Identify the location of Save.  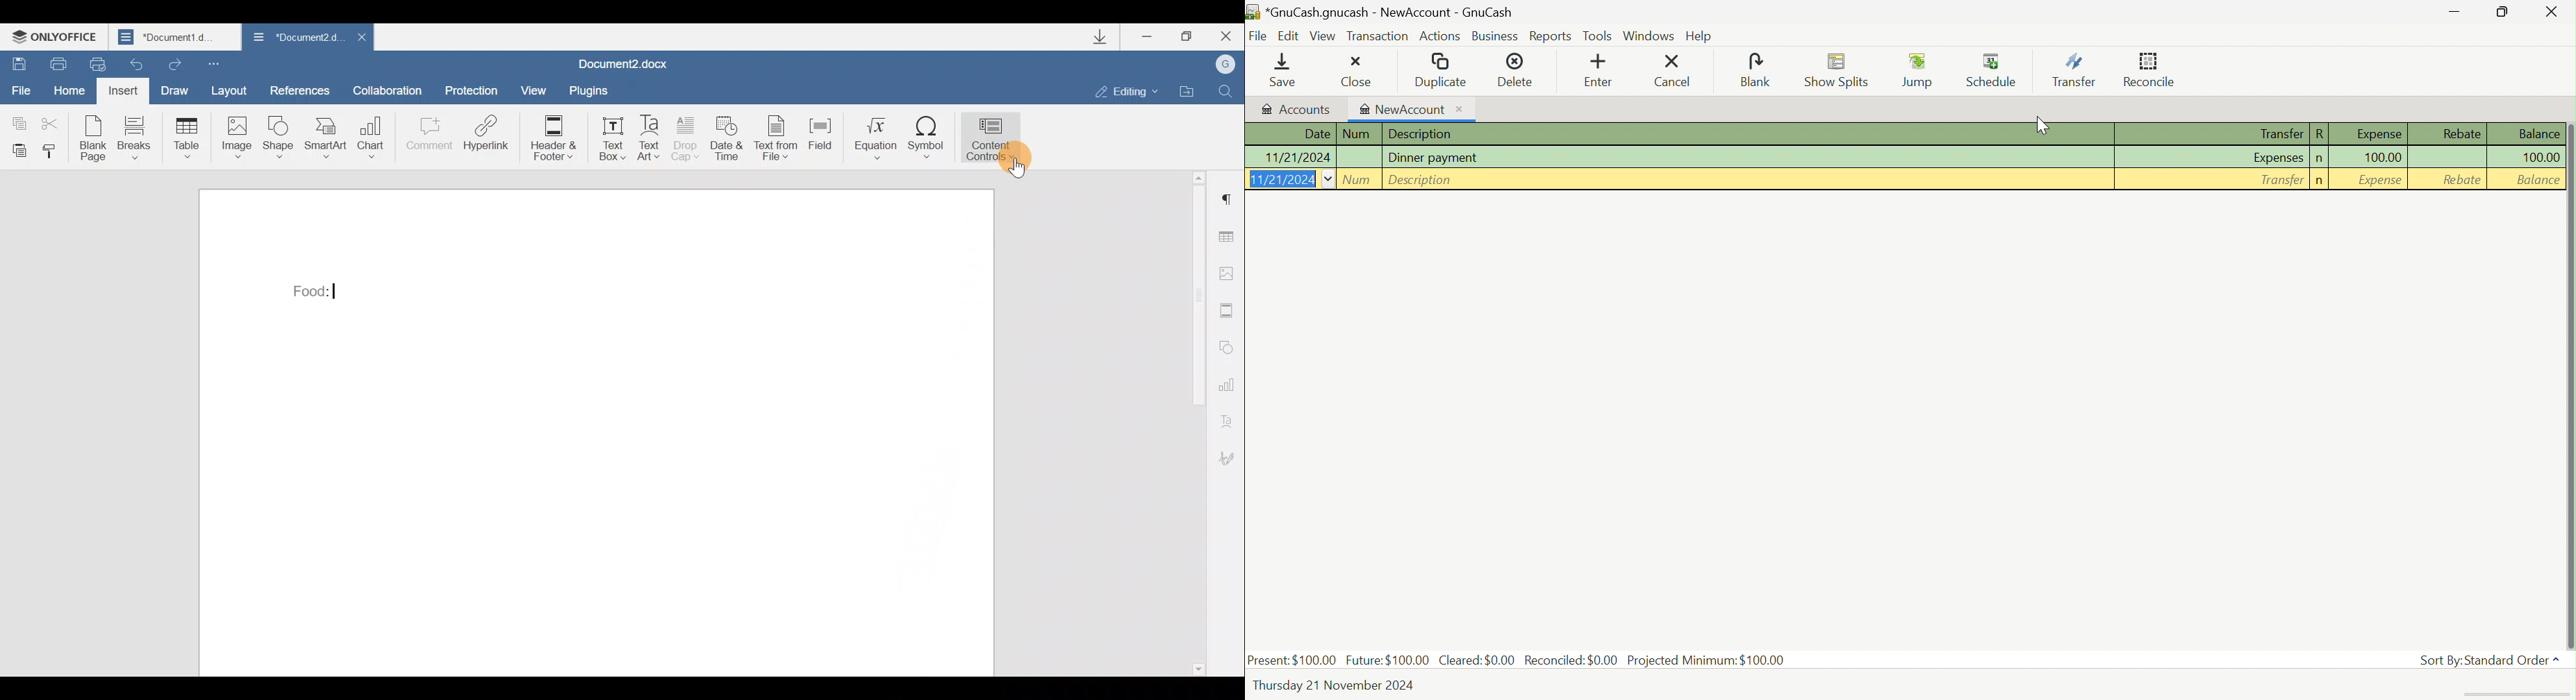
(15, 62).